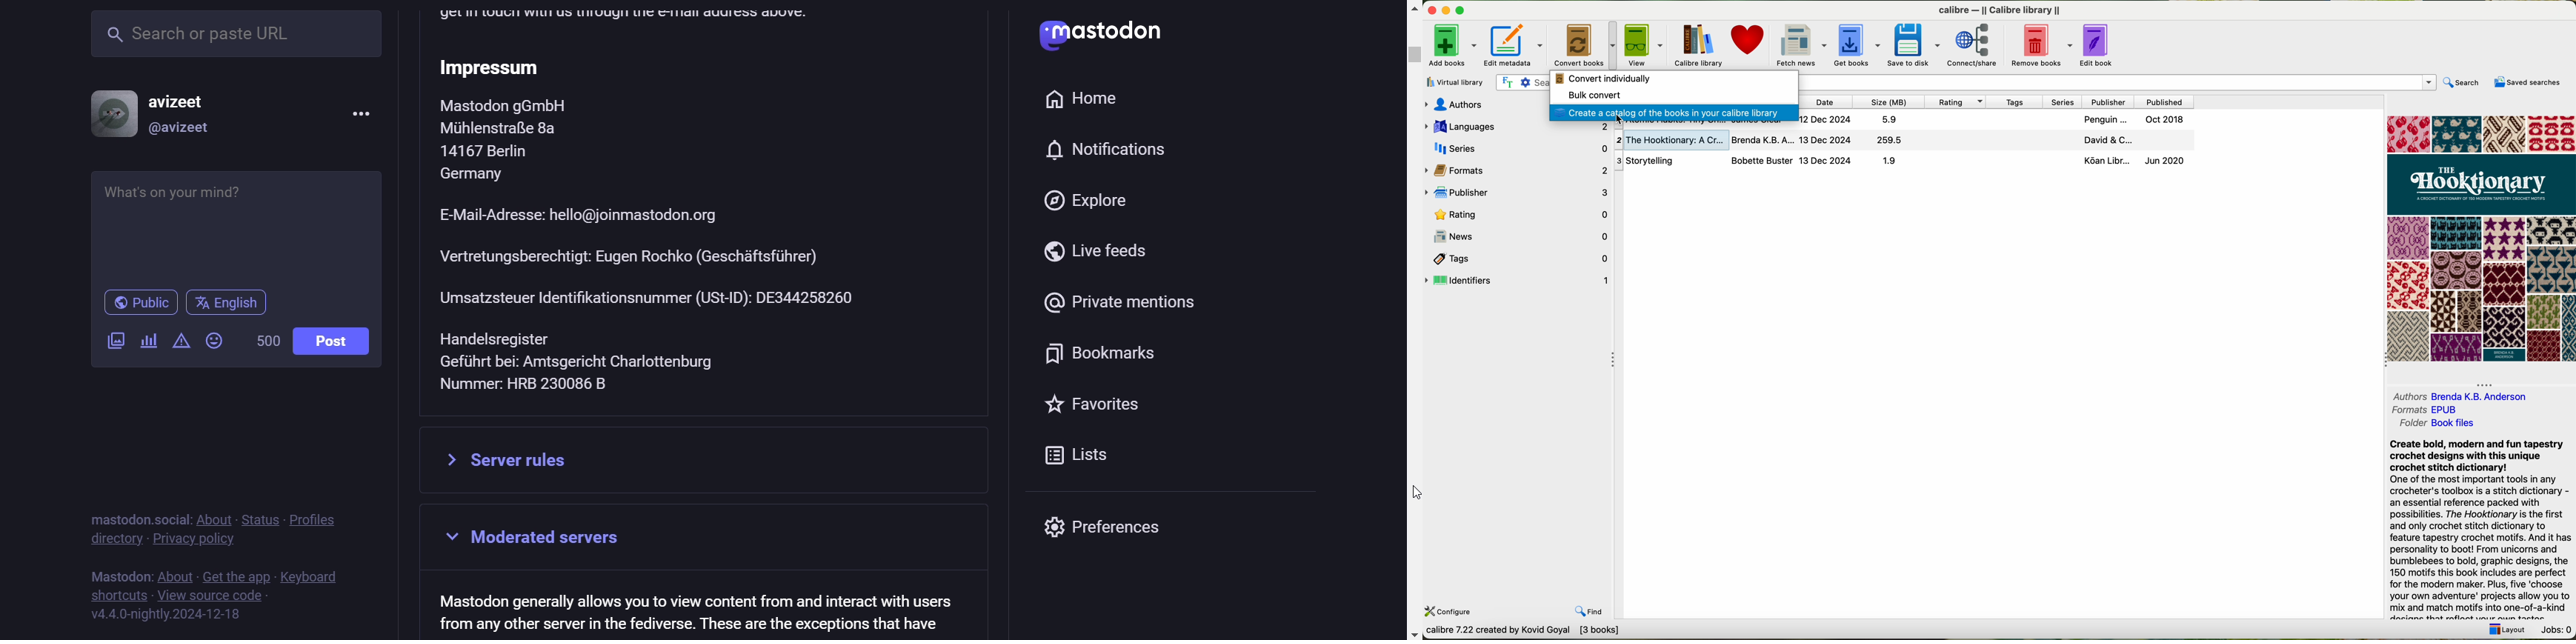 This screenshot has height=644, width=2576. I want to click on published, so click(2165, 102).